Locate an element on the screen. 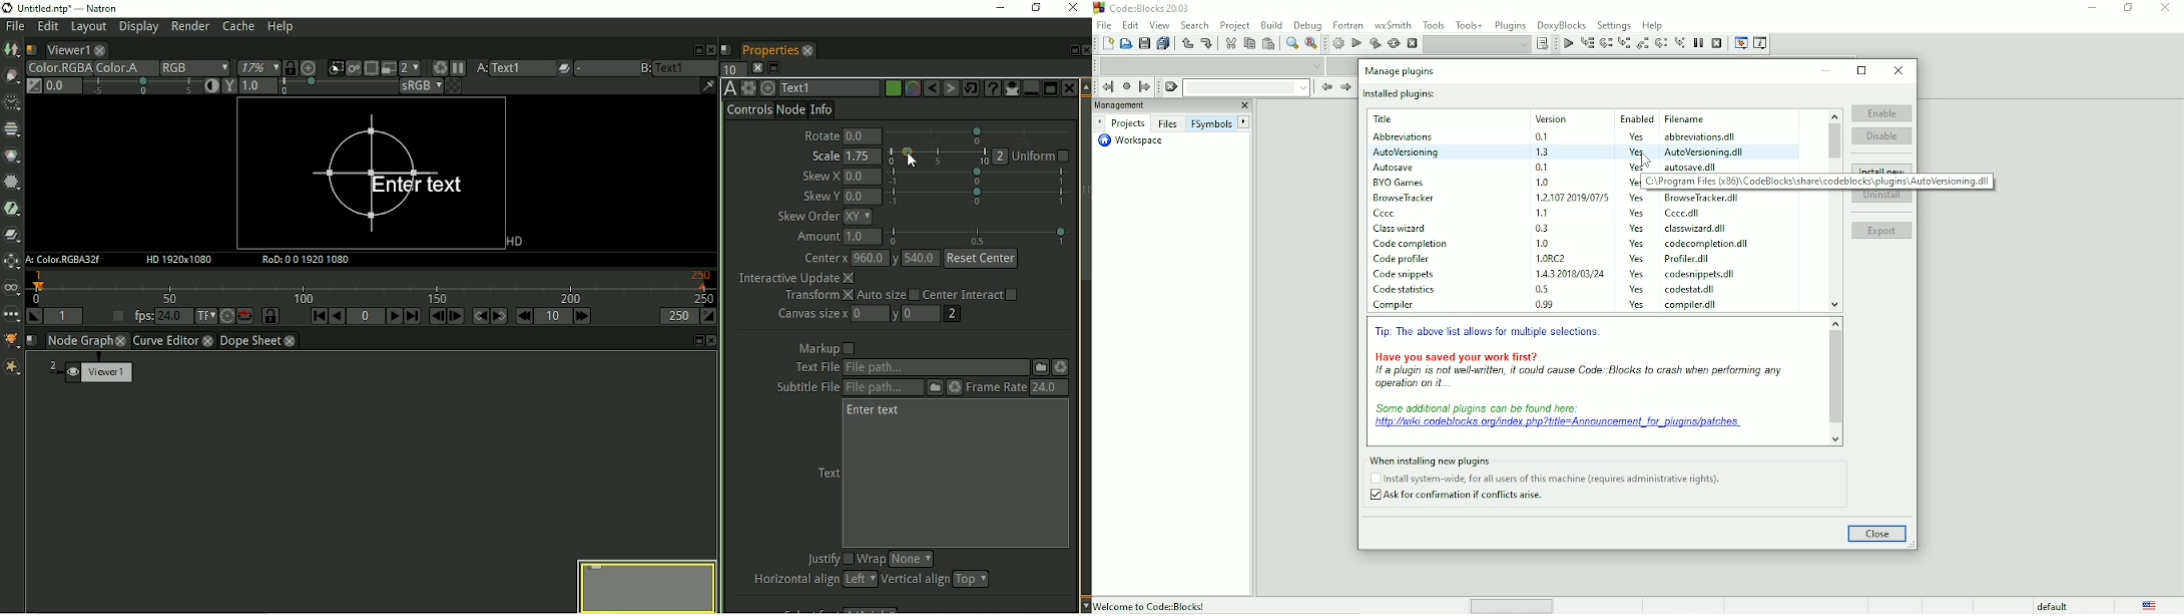 The image size is (2184, 616). Yes is located at coordinates (1640, 306).